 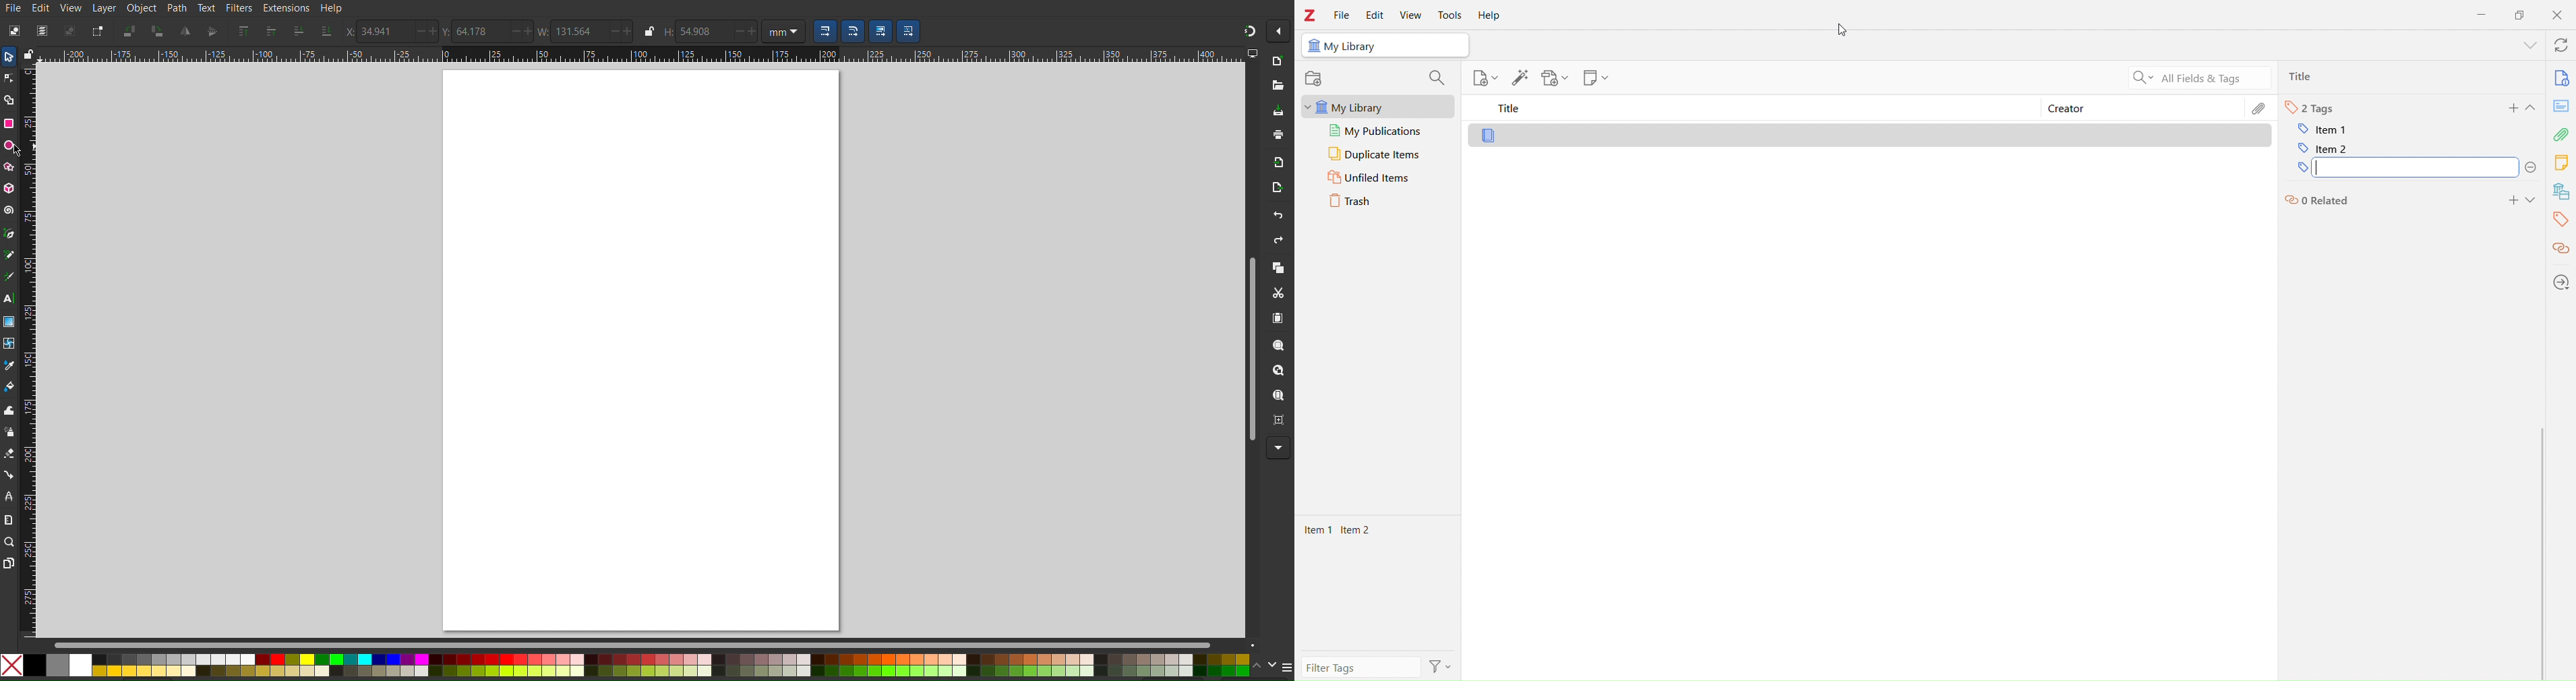 What do you see at coordinates (1672, 134) in the screenshot?
I see `Library` at bounding box center [1672, 134].